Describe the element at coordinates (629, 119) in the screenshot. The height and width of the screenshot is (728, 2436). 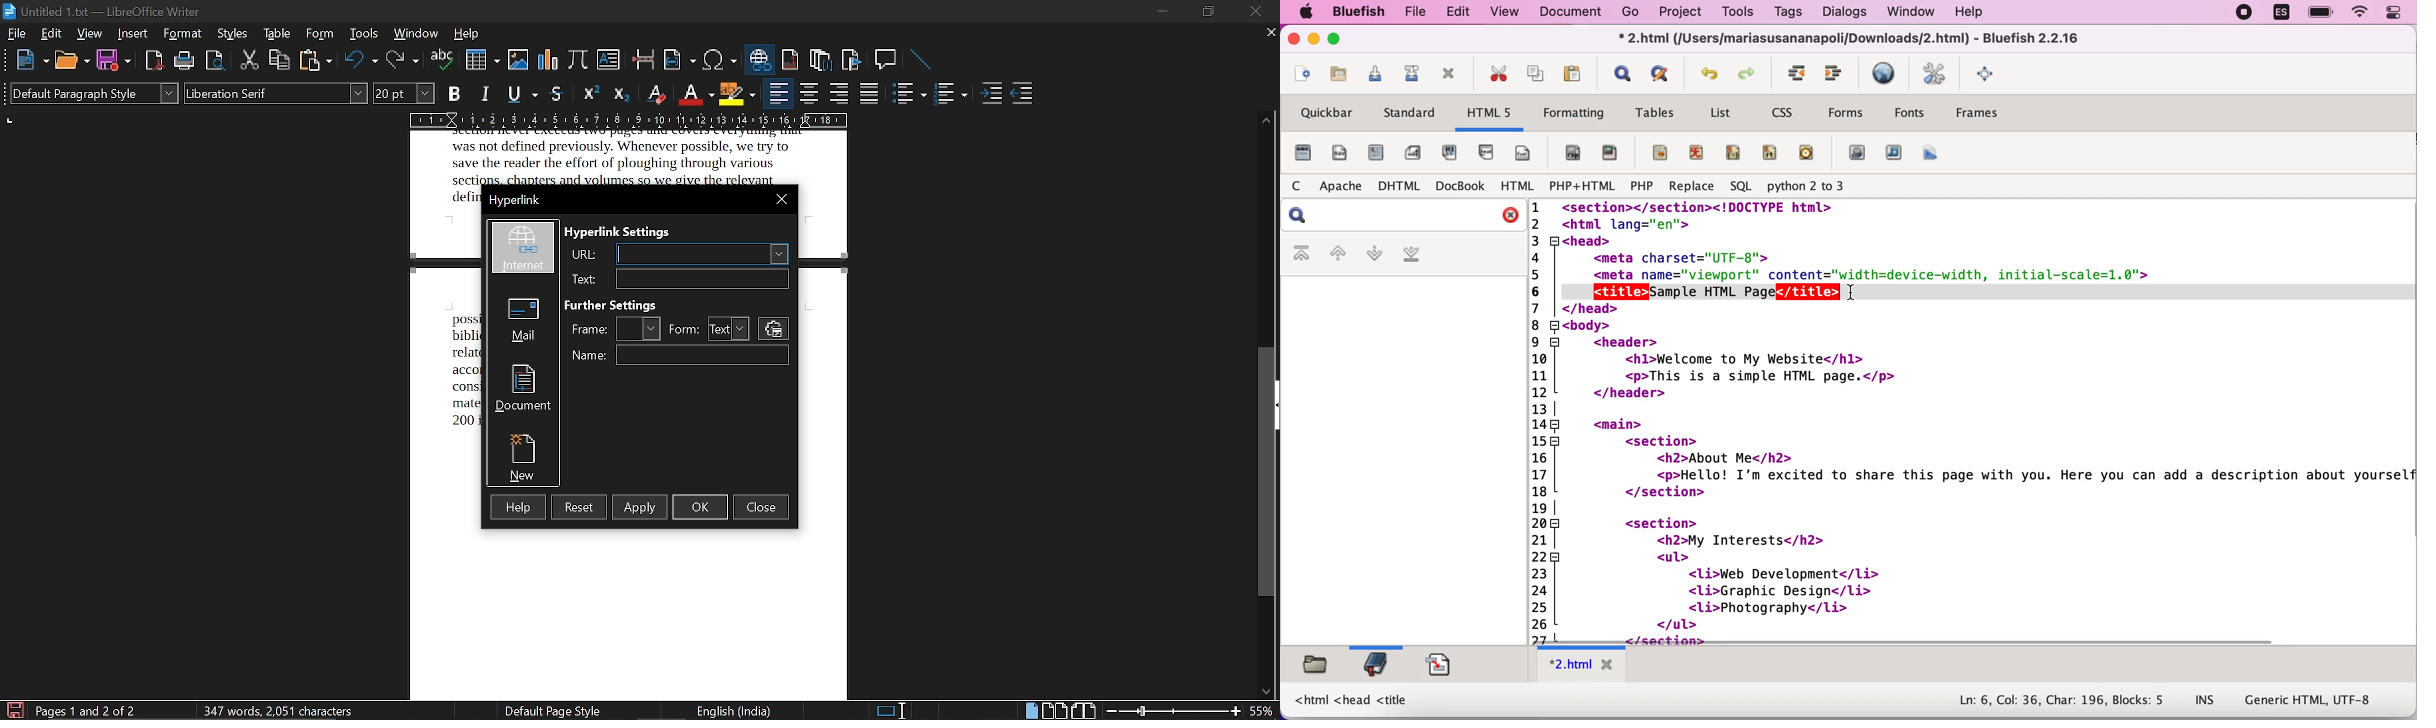
I see `scale` at that location.